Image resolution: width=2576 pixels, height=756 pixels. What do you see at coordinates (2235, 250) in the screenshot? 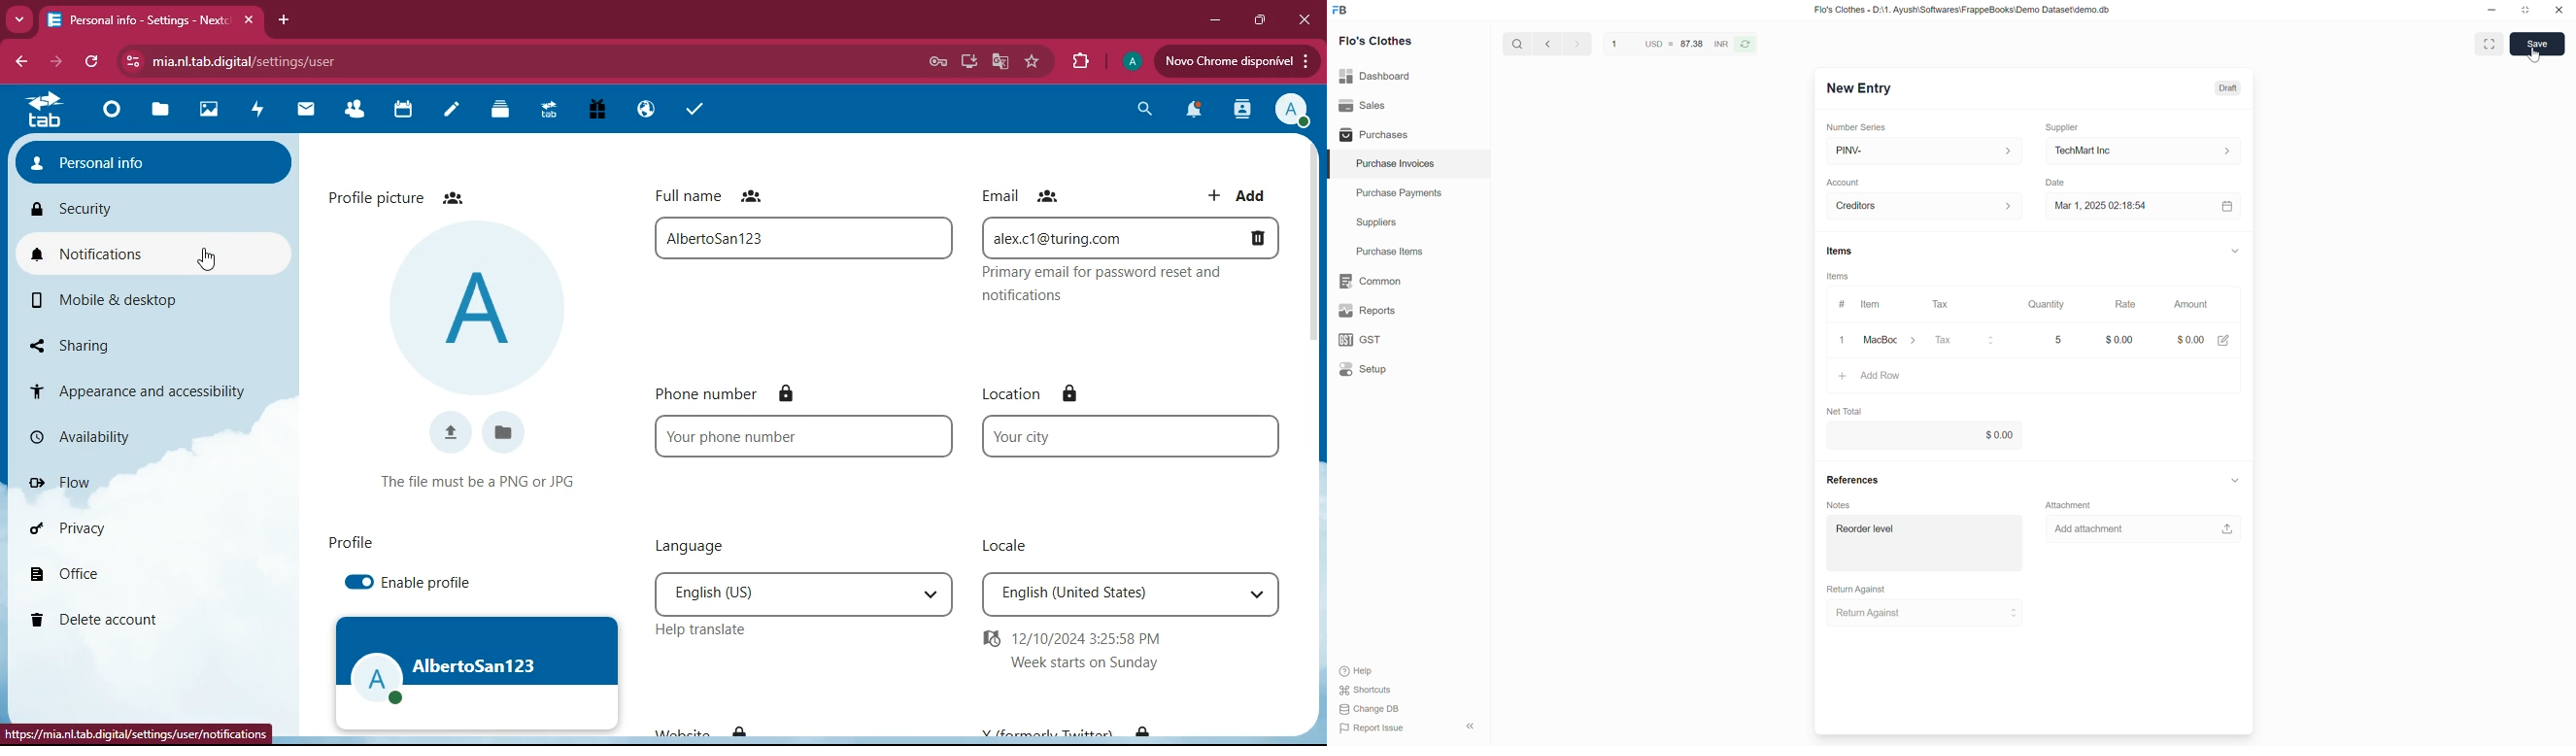
I see `Collapse` at bounding box center [2235, 250].